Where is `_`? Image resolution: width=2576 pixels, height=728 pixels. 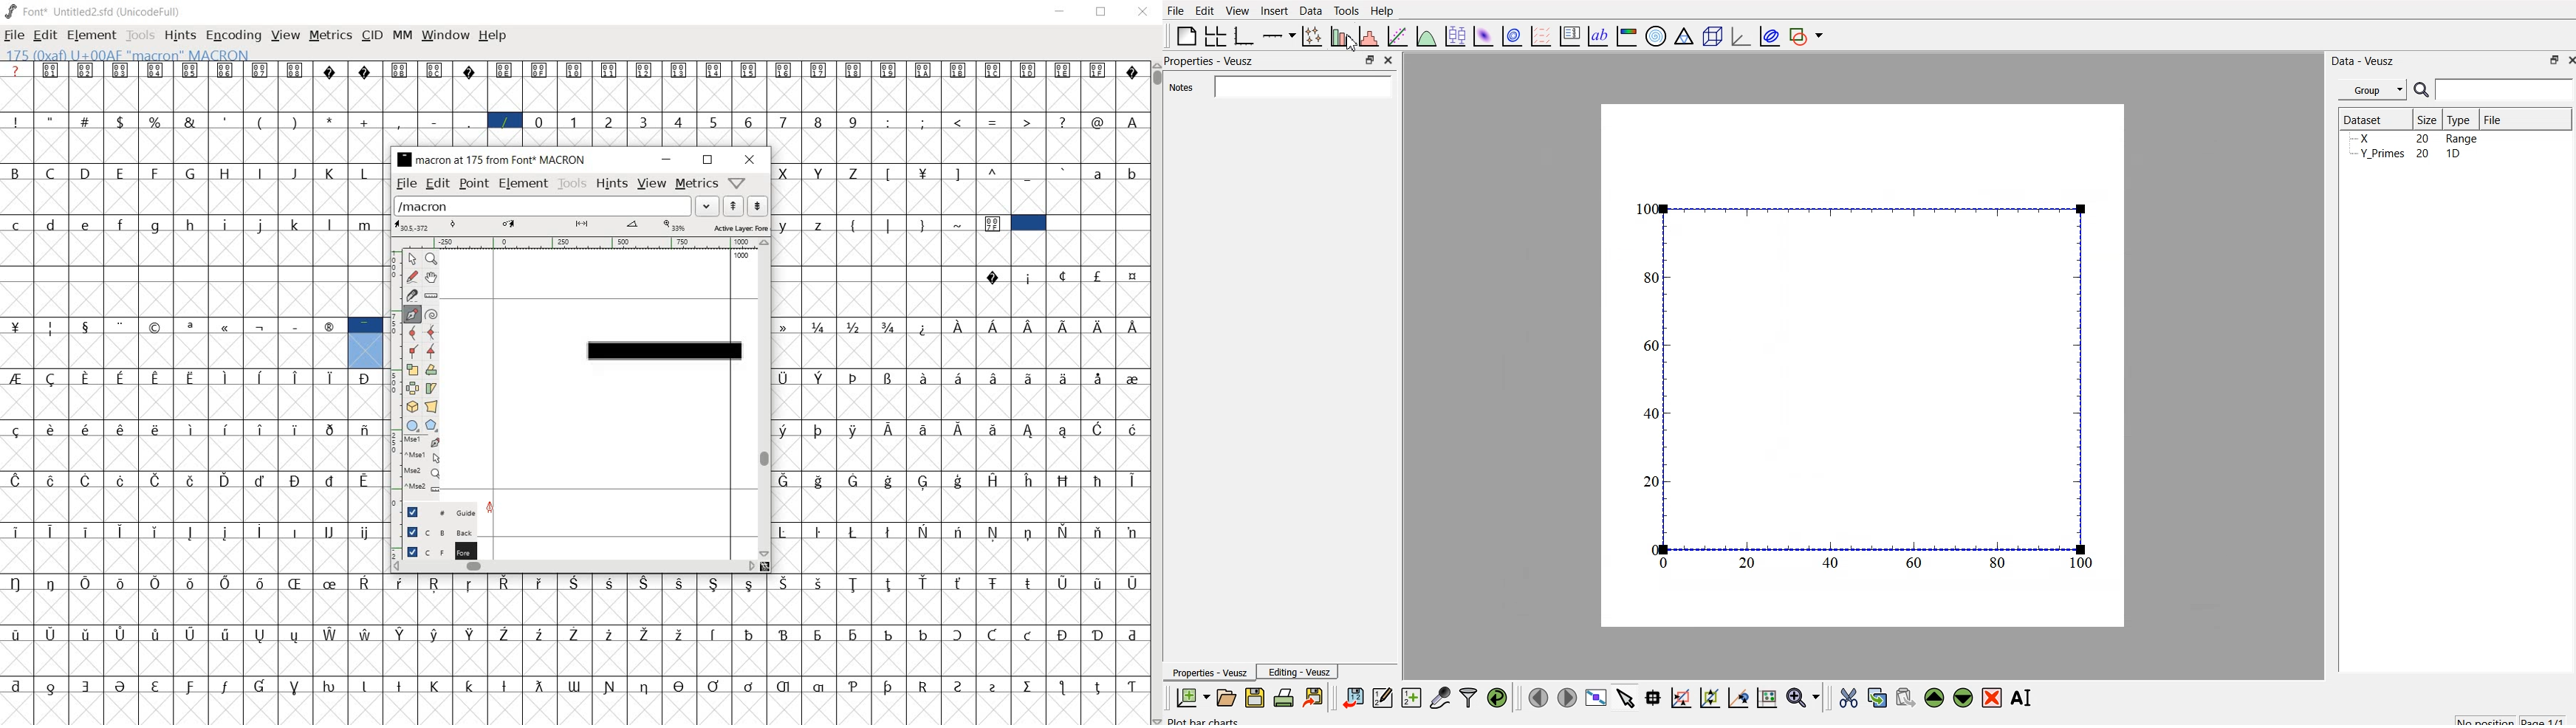
_ is located at coordinates (471, 122).